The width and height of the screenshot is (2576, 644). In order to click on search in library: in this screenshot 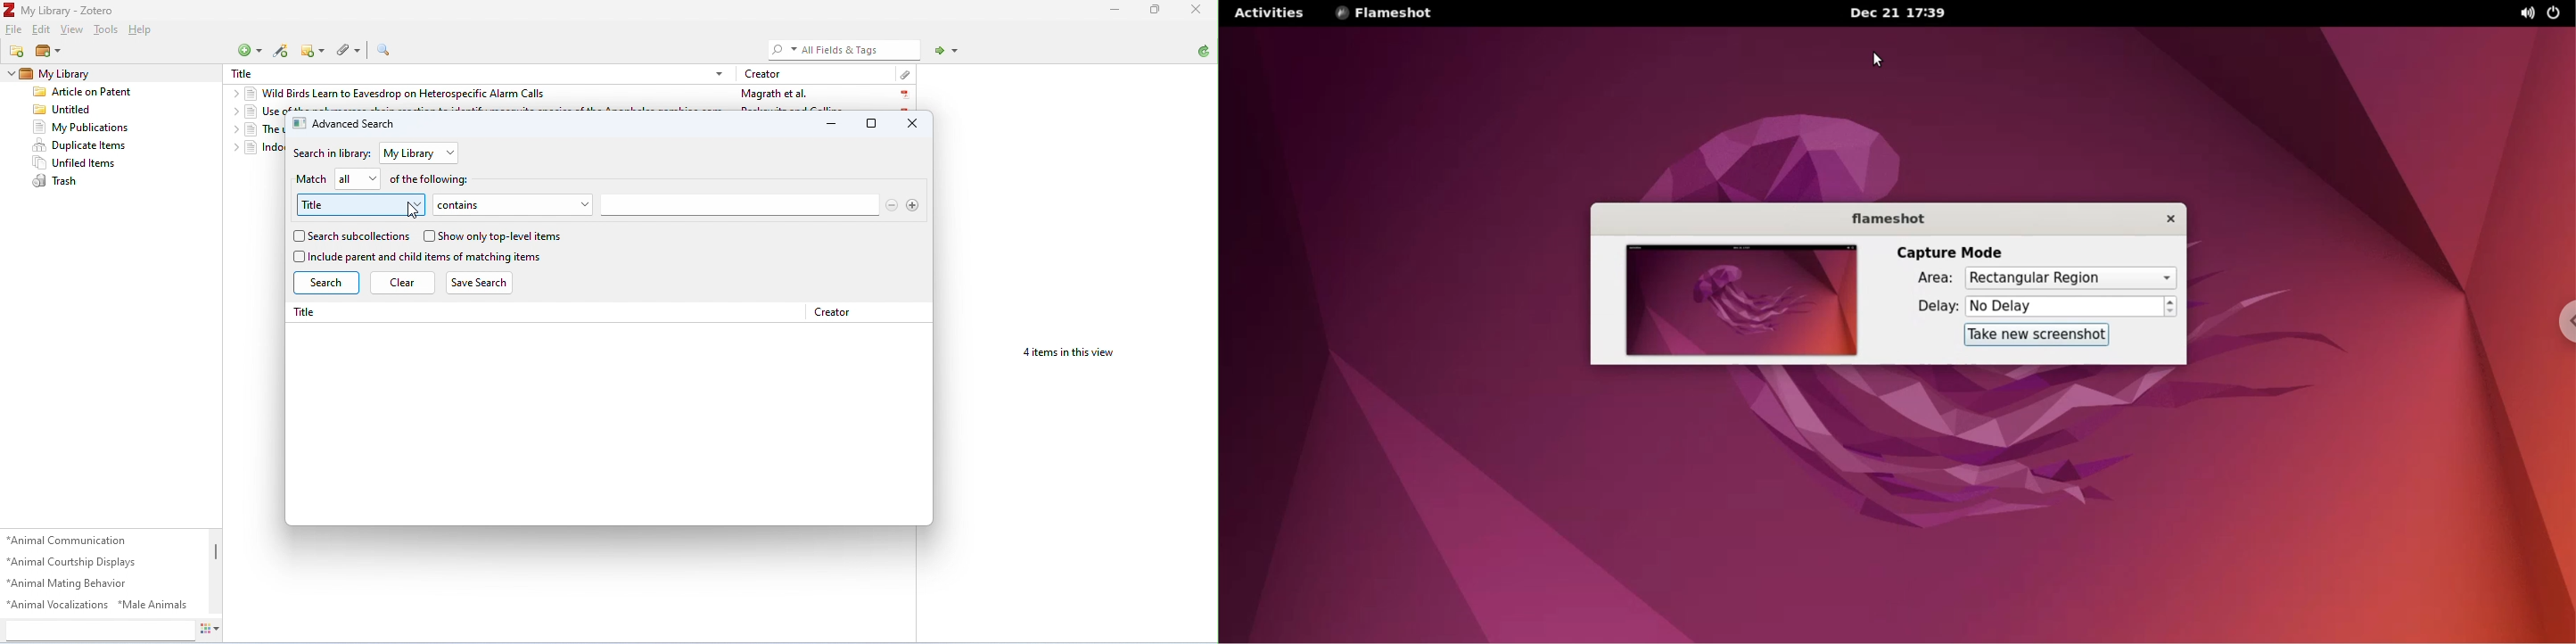, I will do `click(334, 154)`.